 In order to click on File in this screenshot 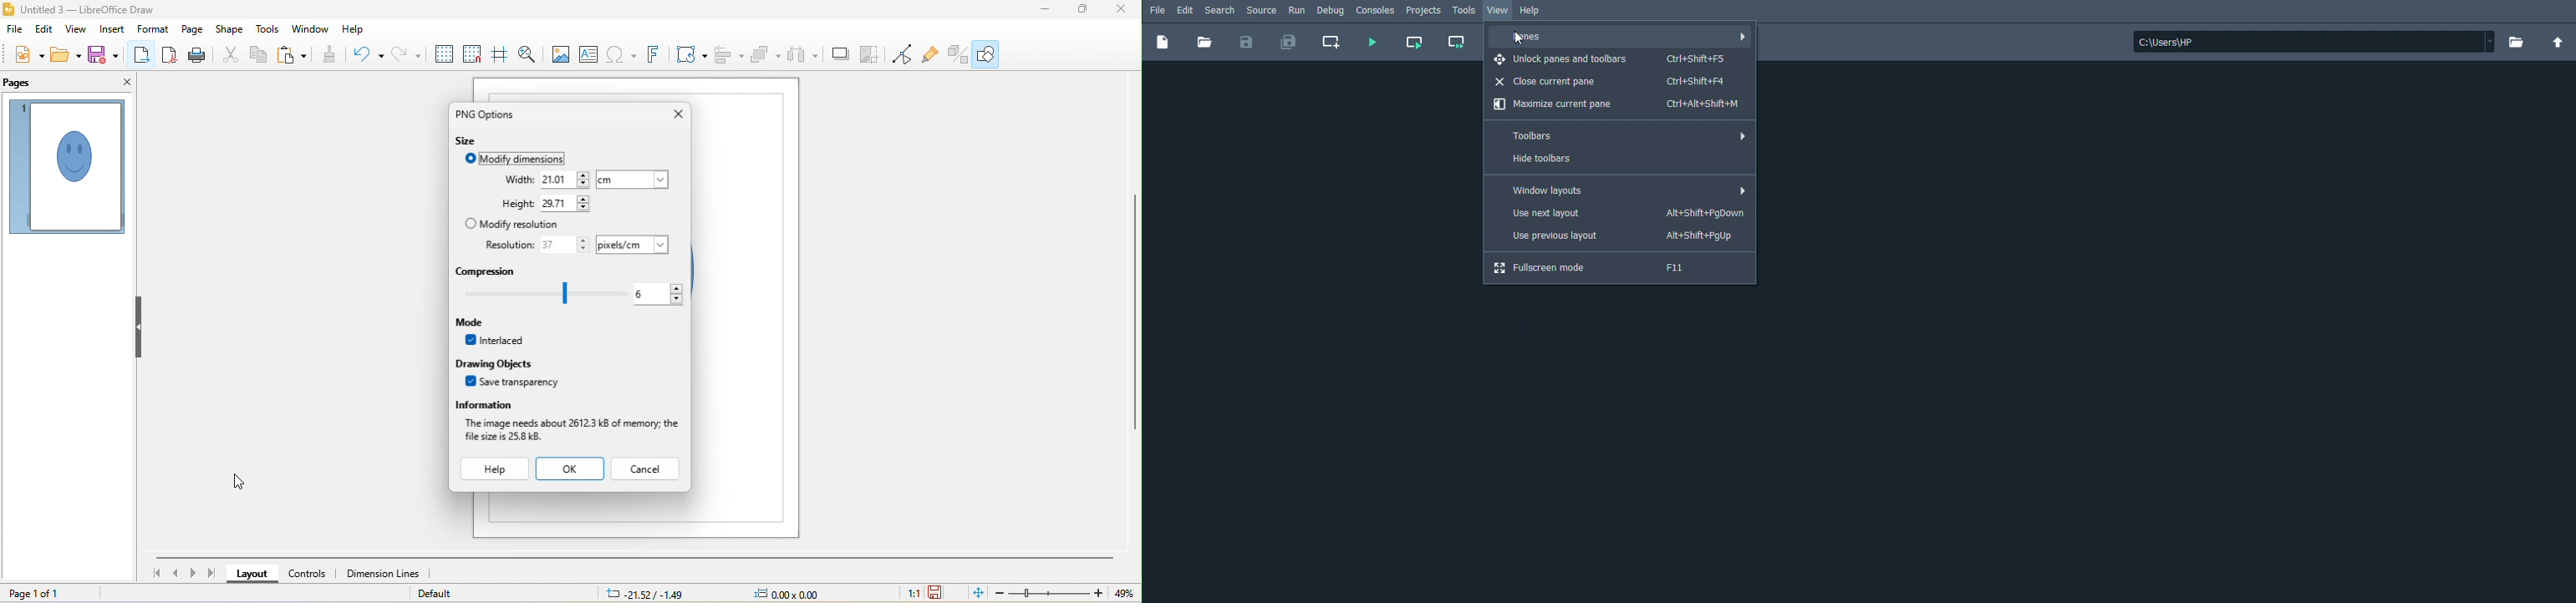, I will do `click(1158, 10)`.